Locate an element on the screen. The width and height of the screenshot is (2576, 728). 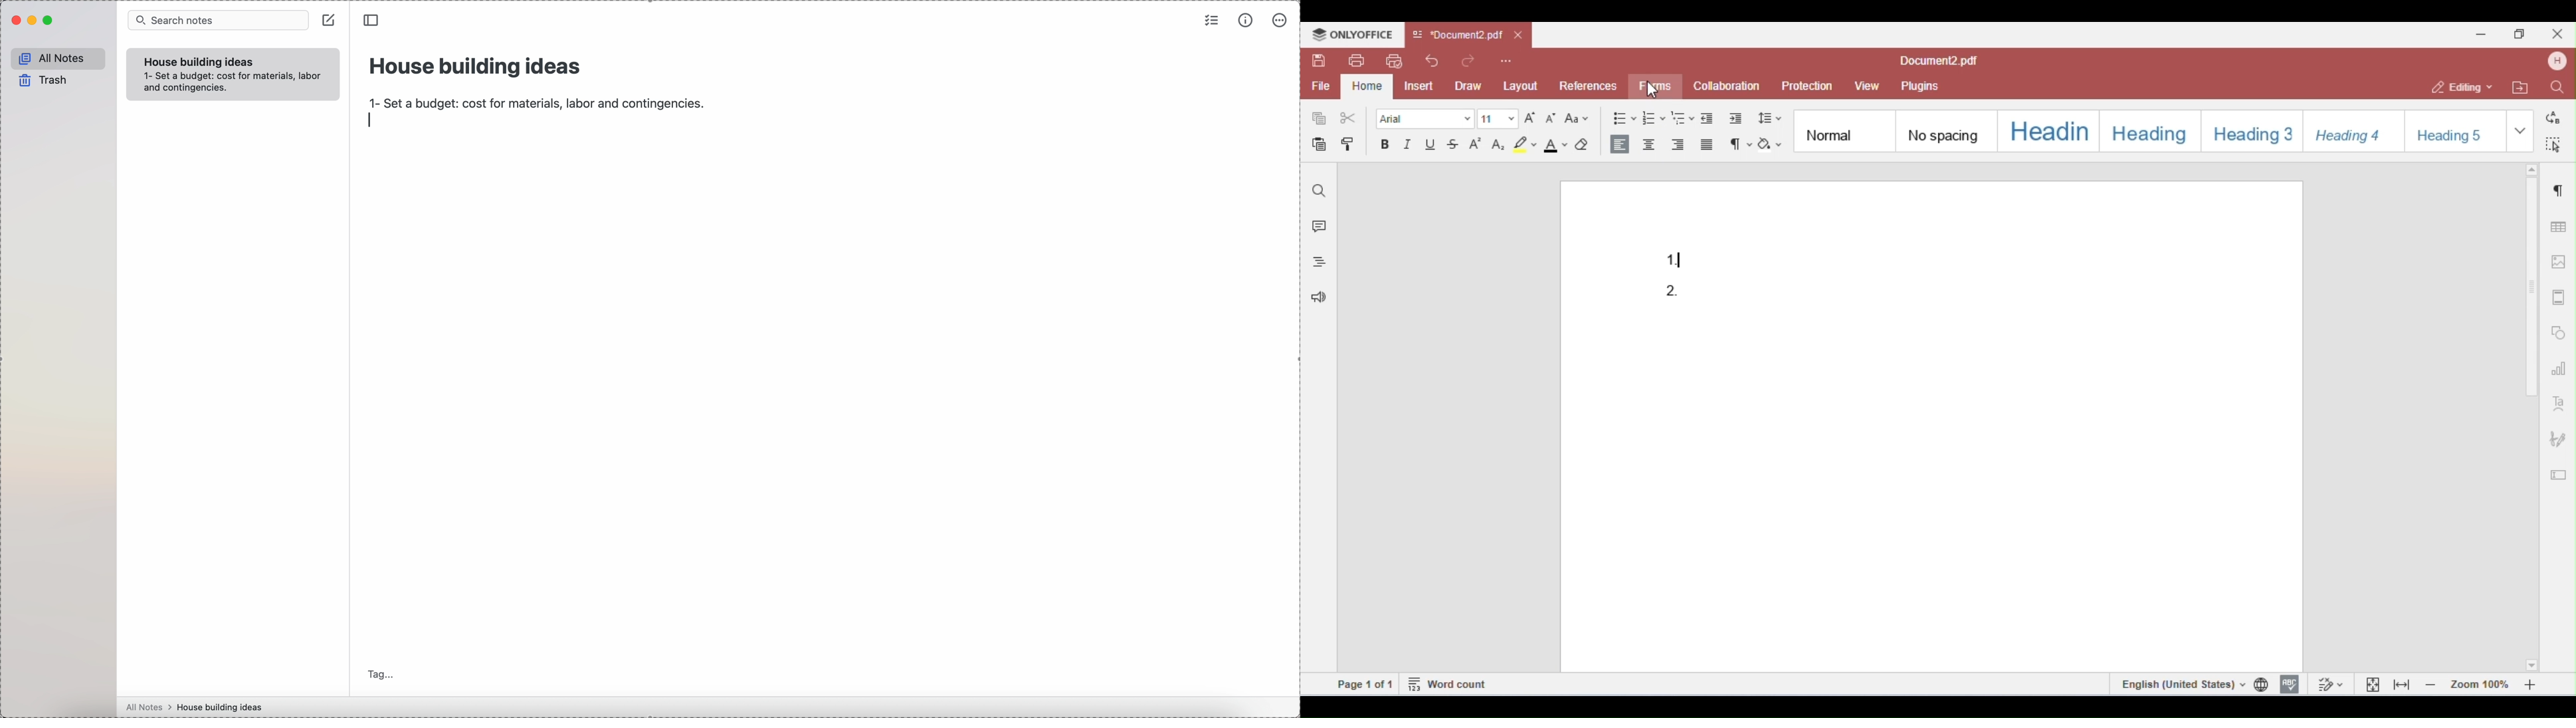
set a budget cost for material,labor,and corbingencies is located at coordinates (236, 84).